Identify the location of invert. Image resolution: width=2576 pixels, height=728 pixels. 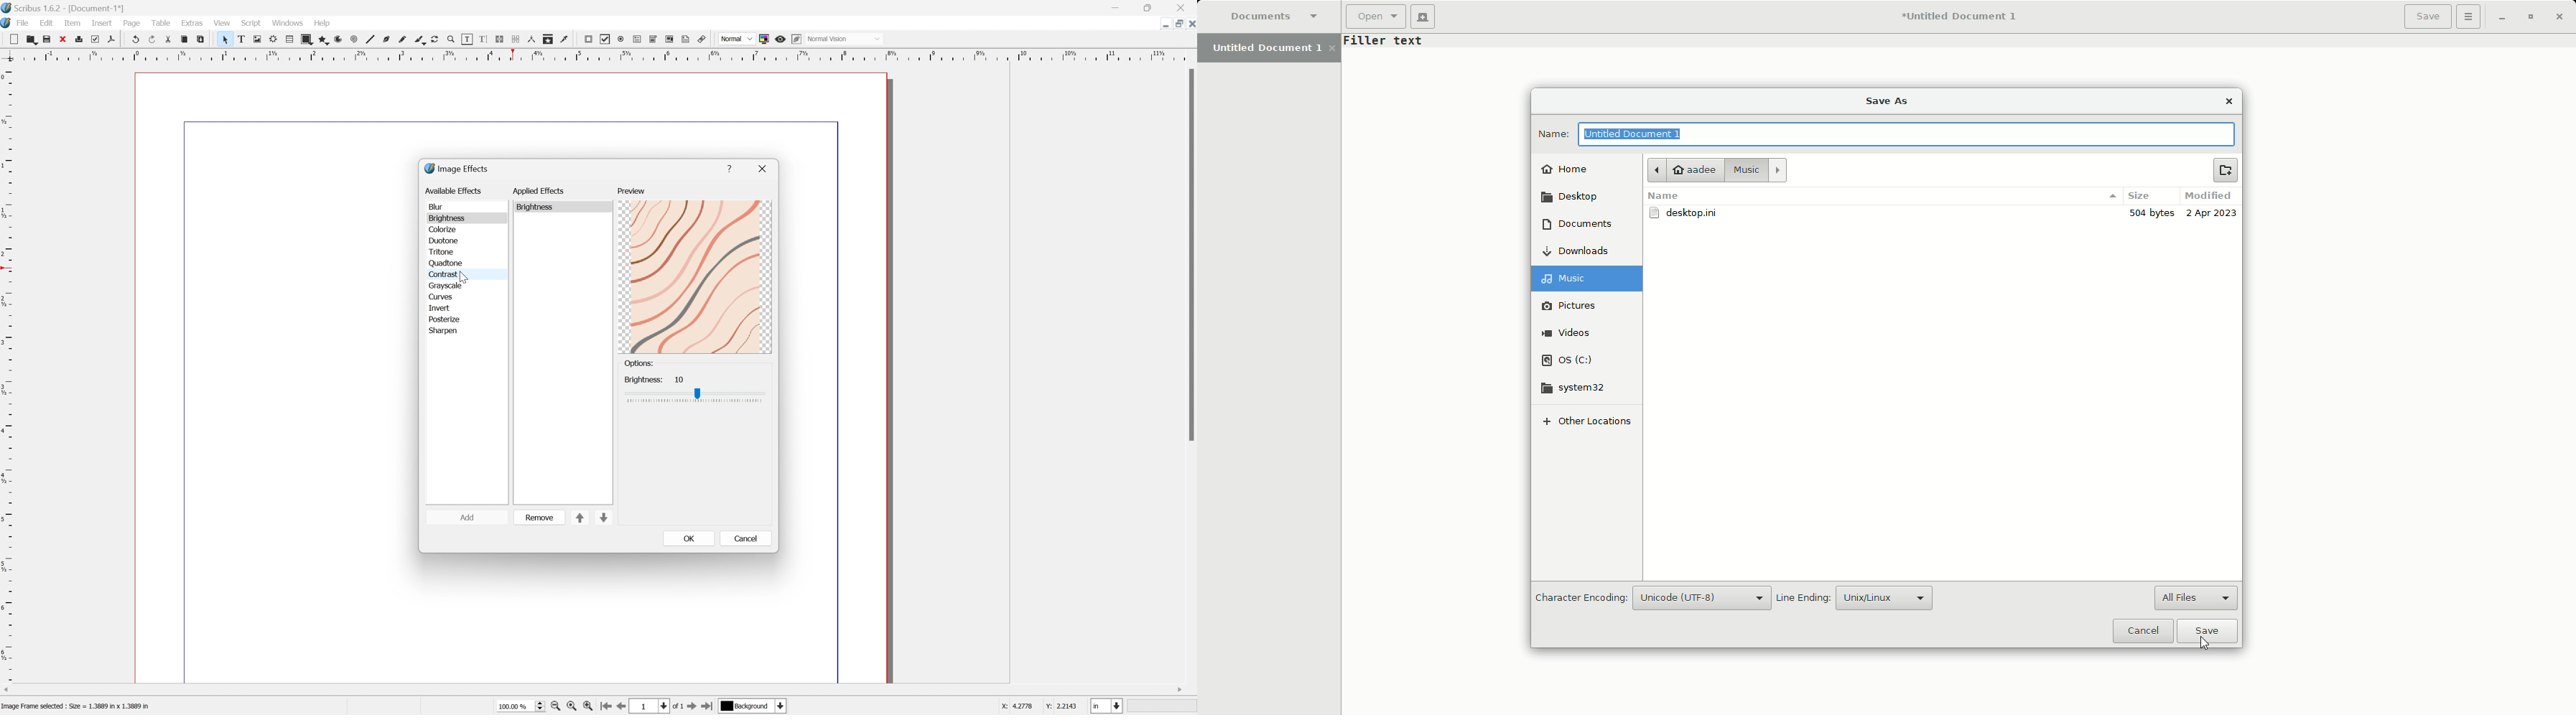
(442, 306).